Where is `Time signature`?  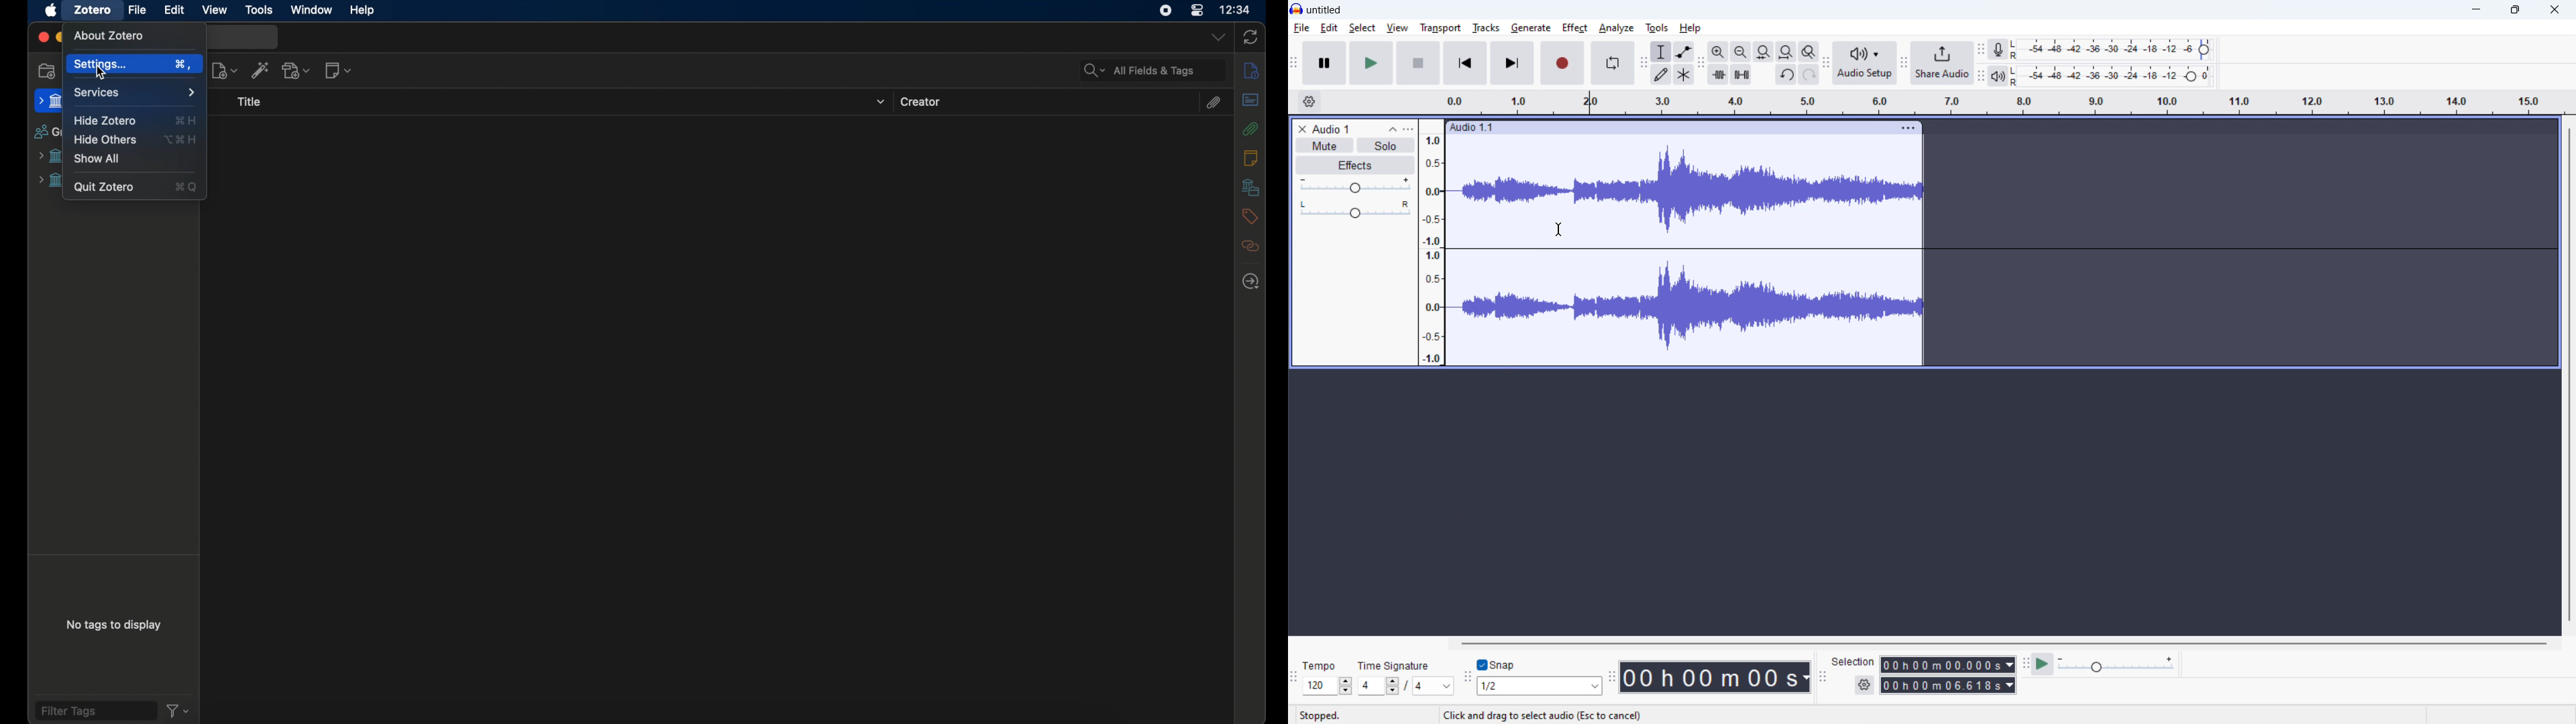
Time signature is located at coordinates (1399, 664).